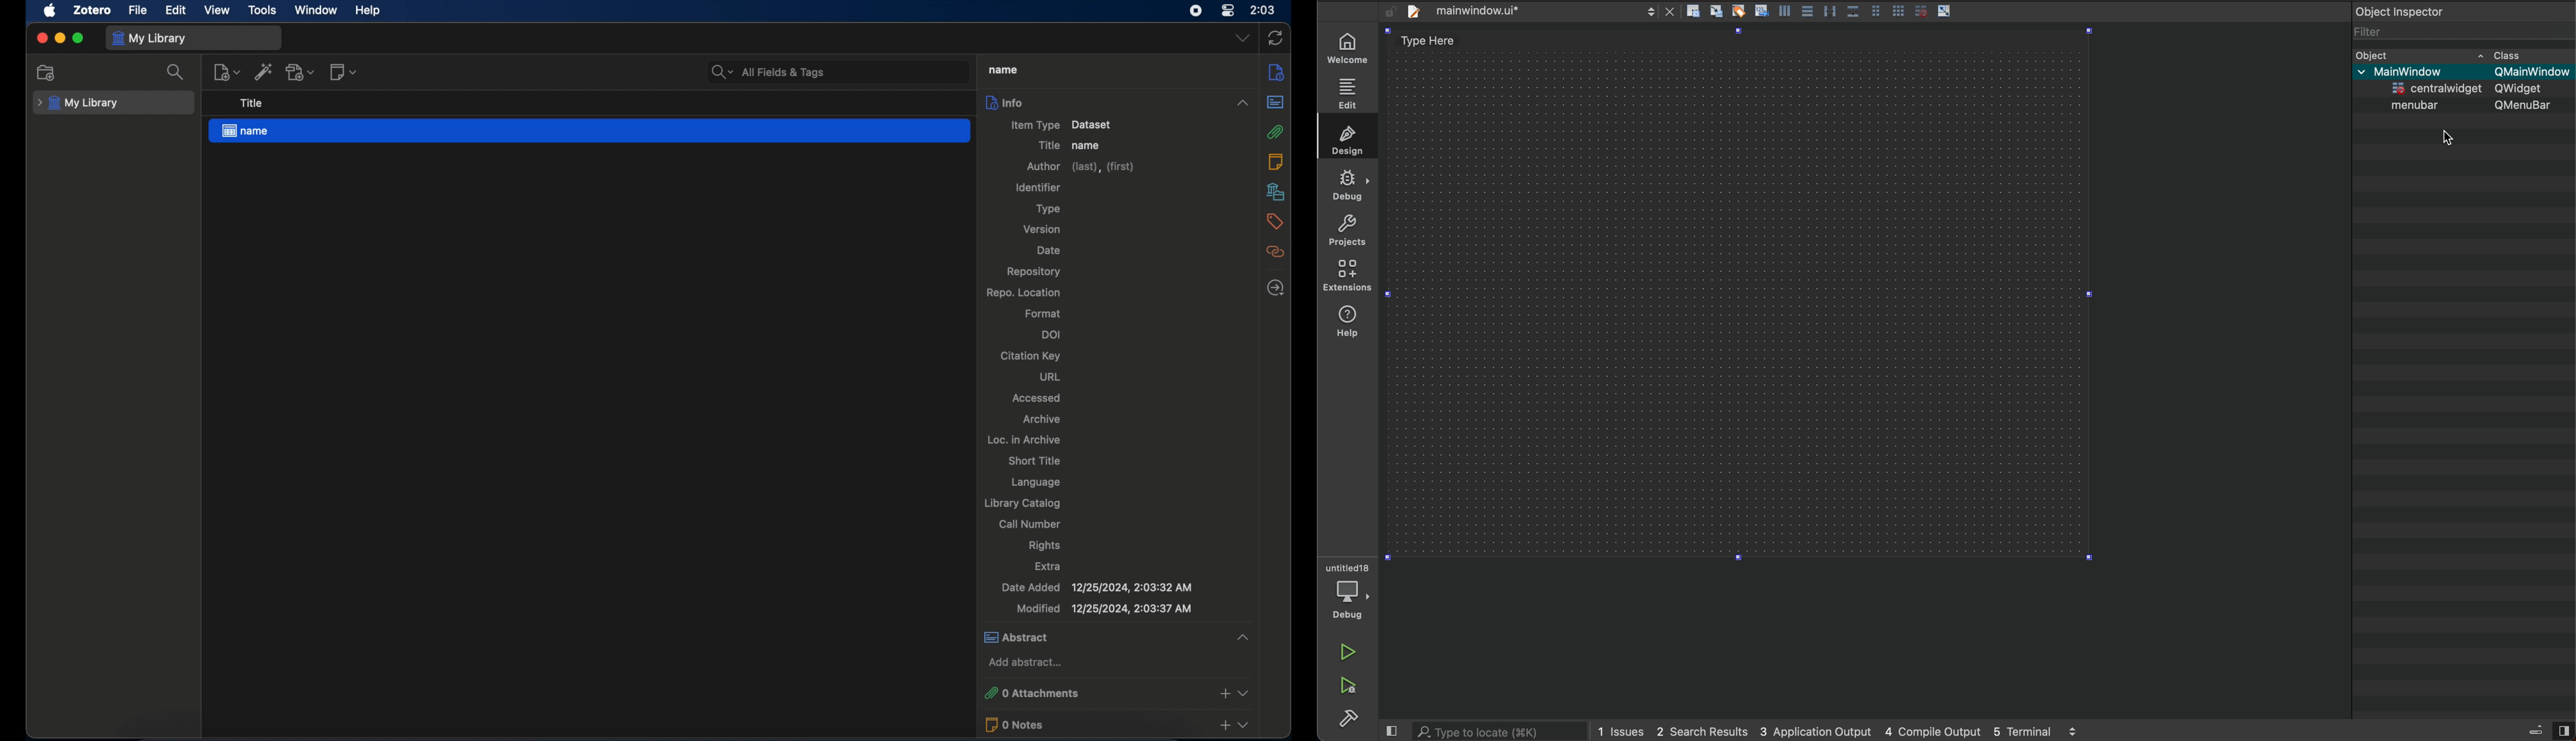  Describe the element at coordinates (1197, 11) in the screenshot. I see `screen recorder` at that location.